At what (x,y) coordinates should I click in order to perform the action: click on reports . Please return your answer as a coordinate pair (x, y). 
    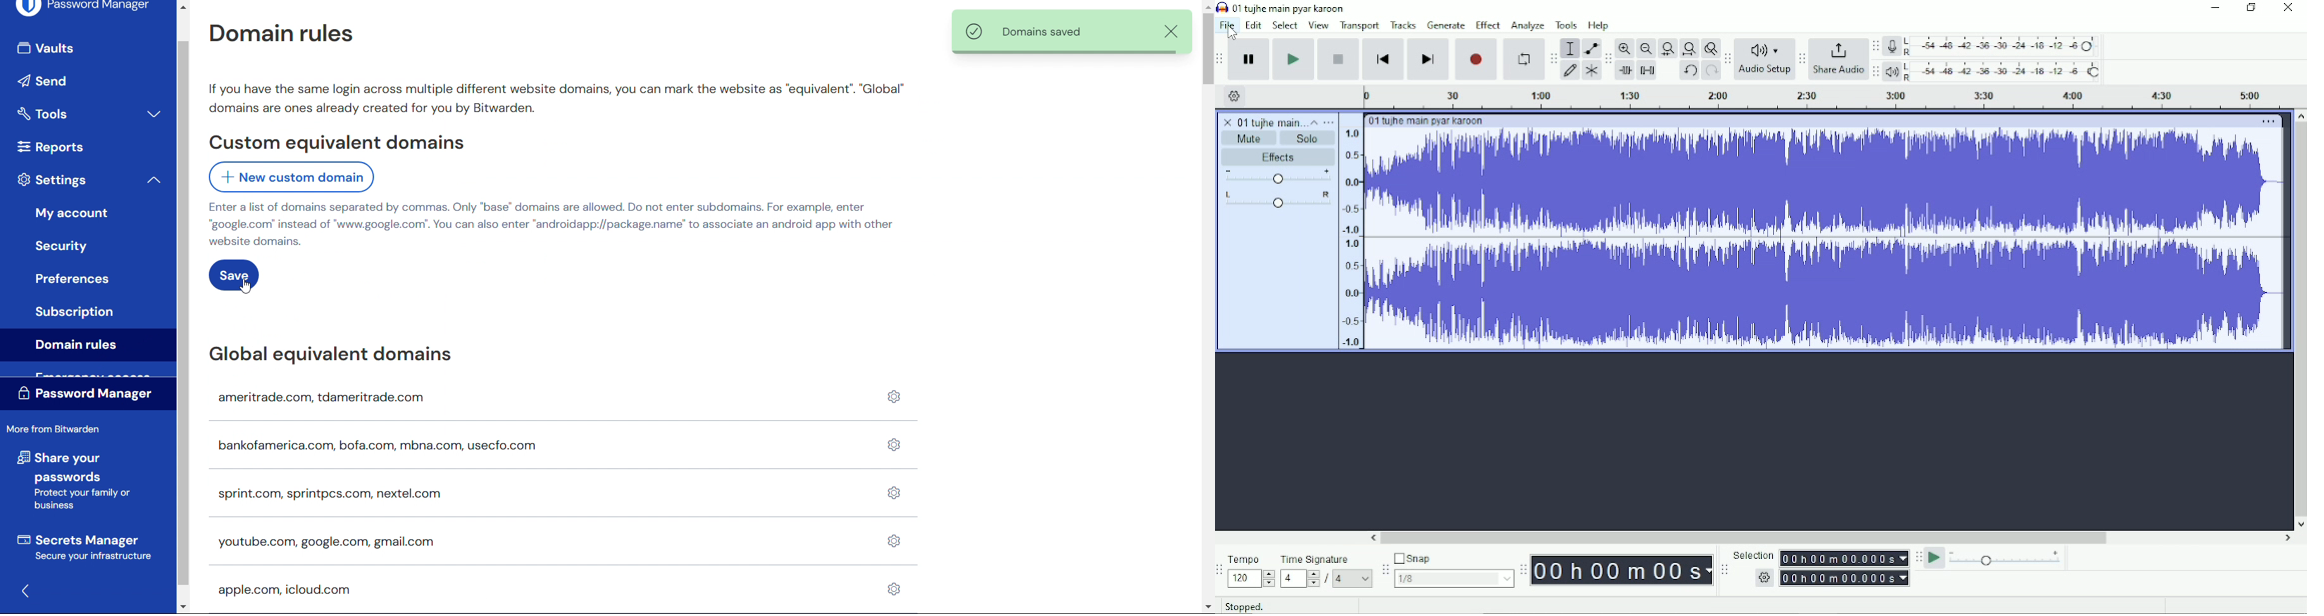
    Looking at the image, I should click on (51, 146).